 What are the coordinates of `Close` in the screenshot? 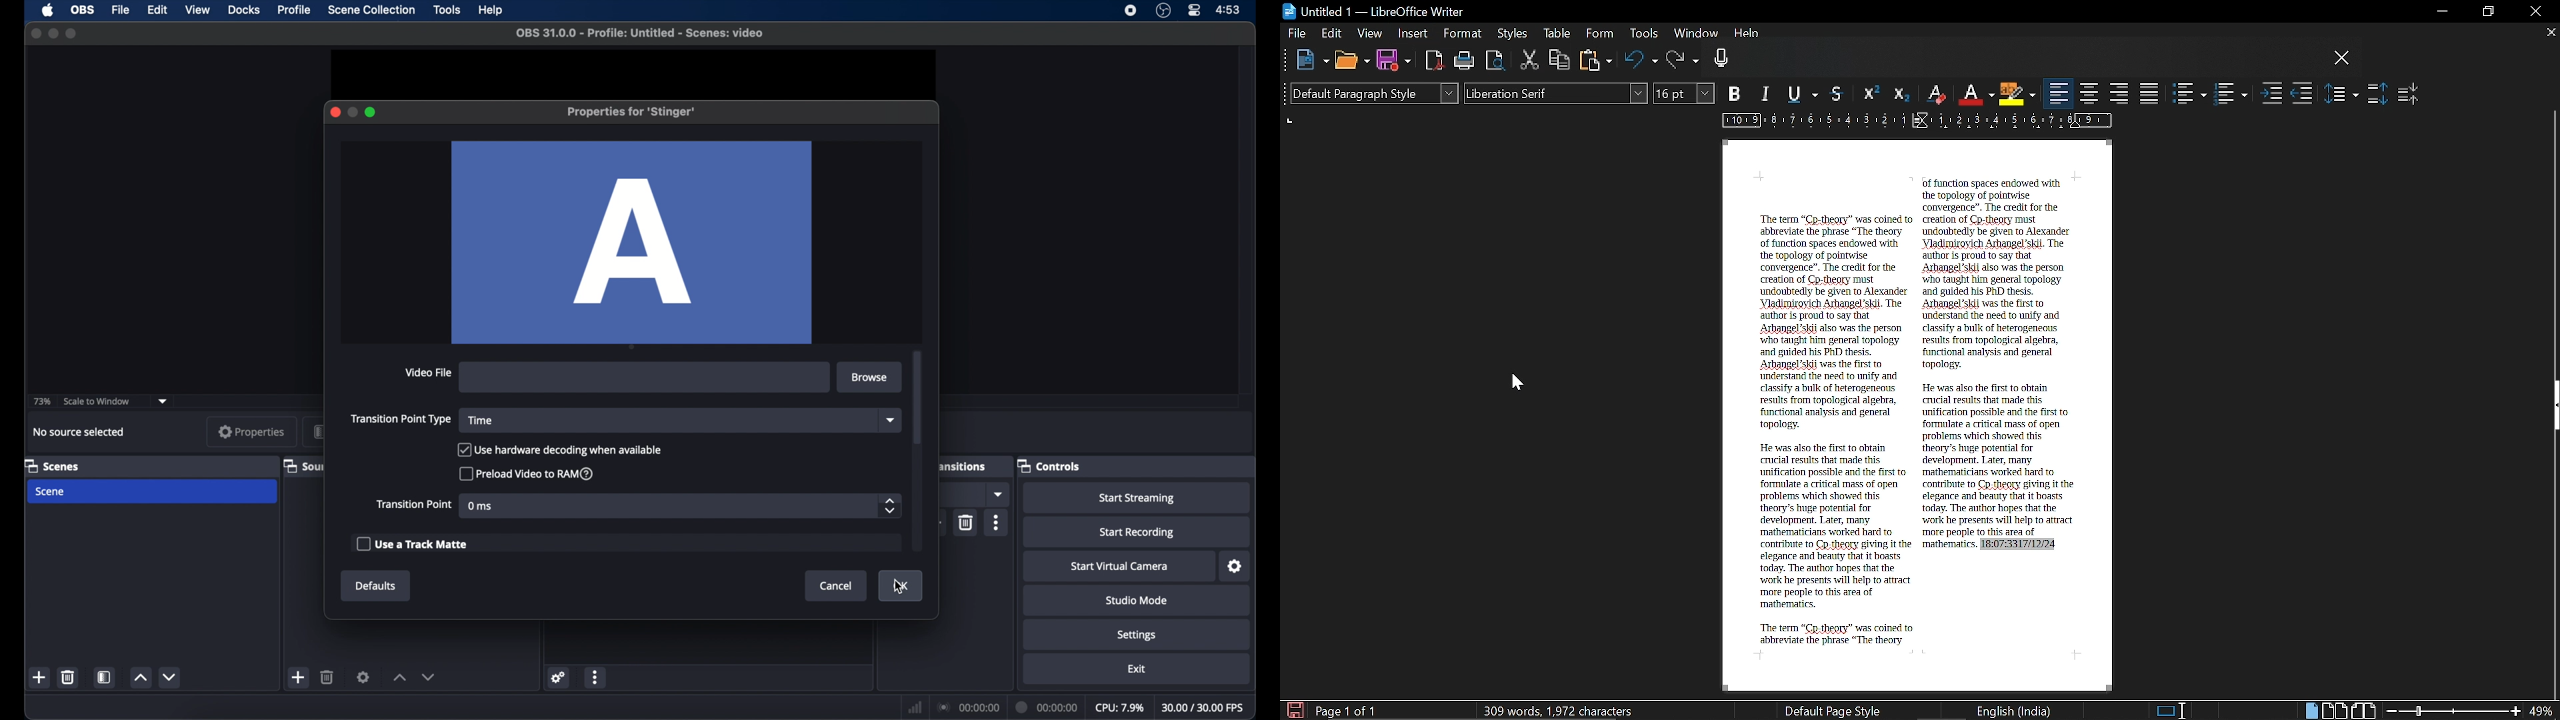 It's located at (2534, 12).